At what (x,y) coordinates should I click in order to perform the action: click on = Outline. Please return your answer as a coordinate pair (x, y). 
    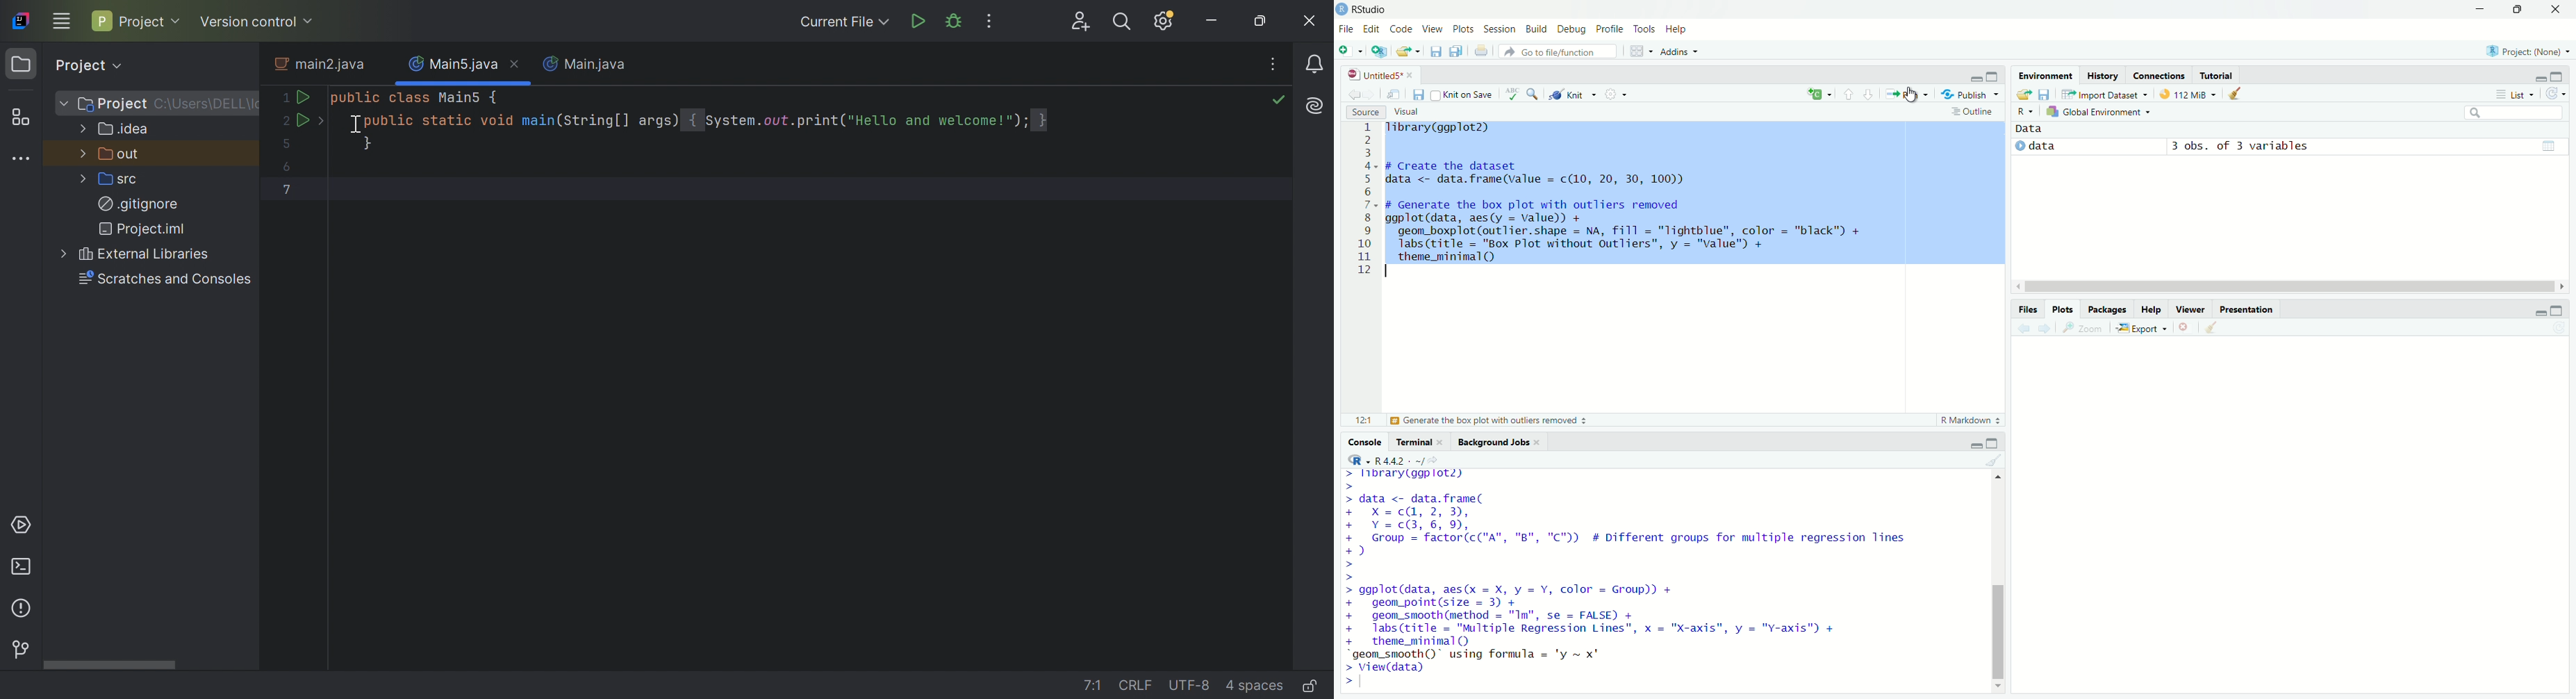
    Looking at the image, I should click on (1973, 111).